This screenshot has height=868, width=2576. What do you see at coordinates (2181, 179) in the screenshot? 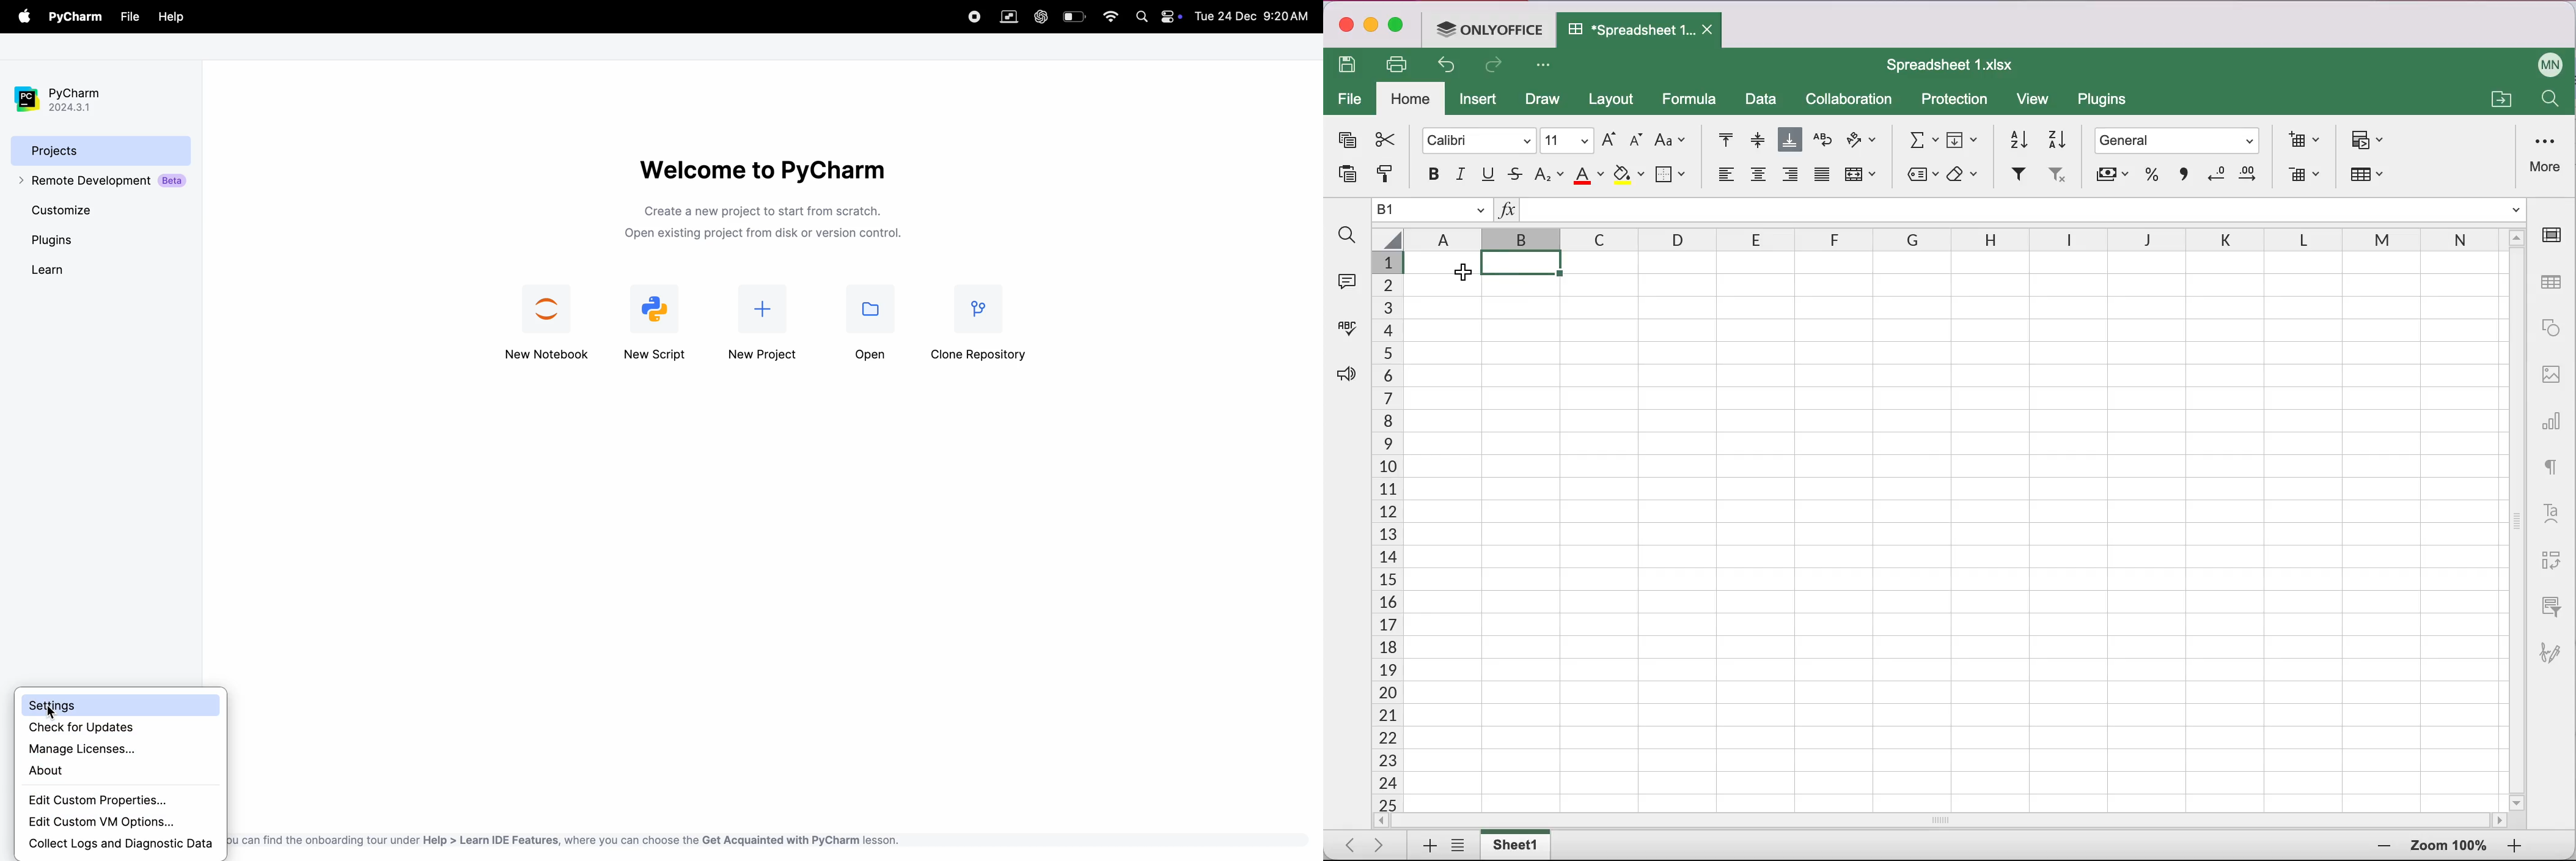
I see `add comma` at bounding box center [2181, 179].